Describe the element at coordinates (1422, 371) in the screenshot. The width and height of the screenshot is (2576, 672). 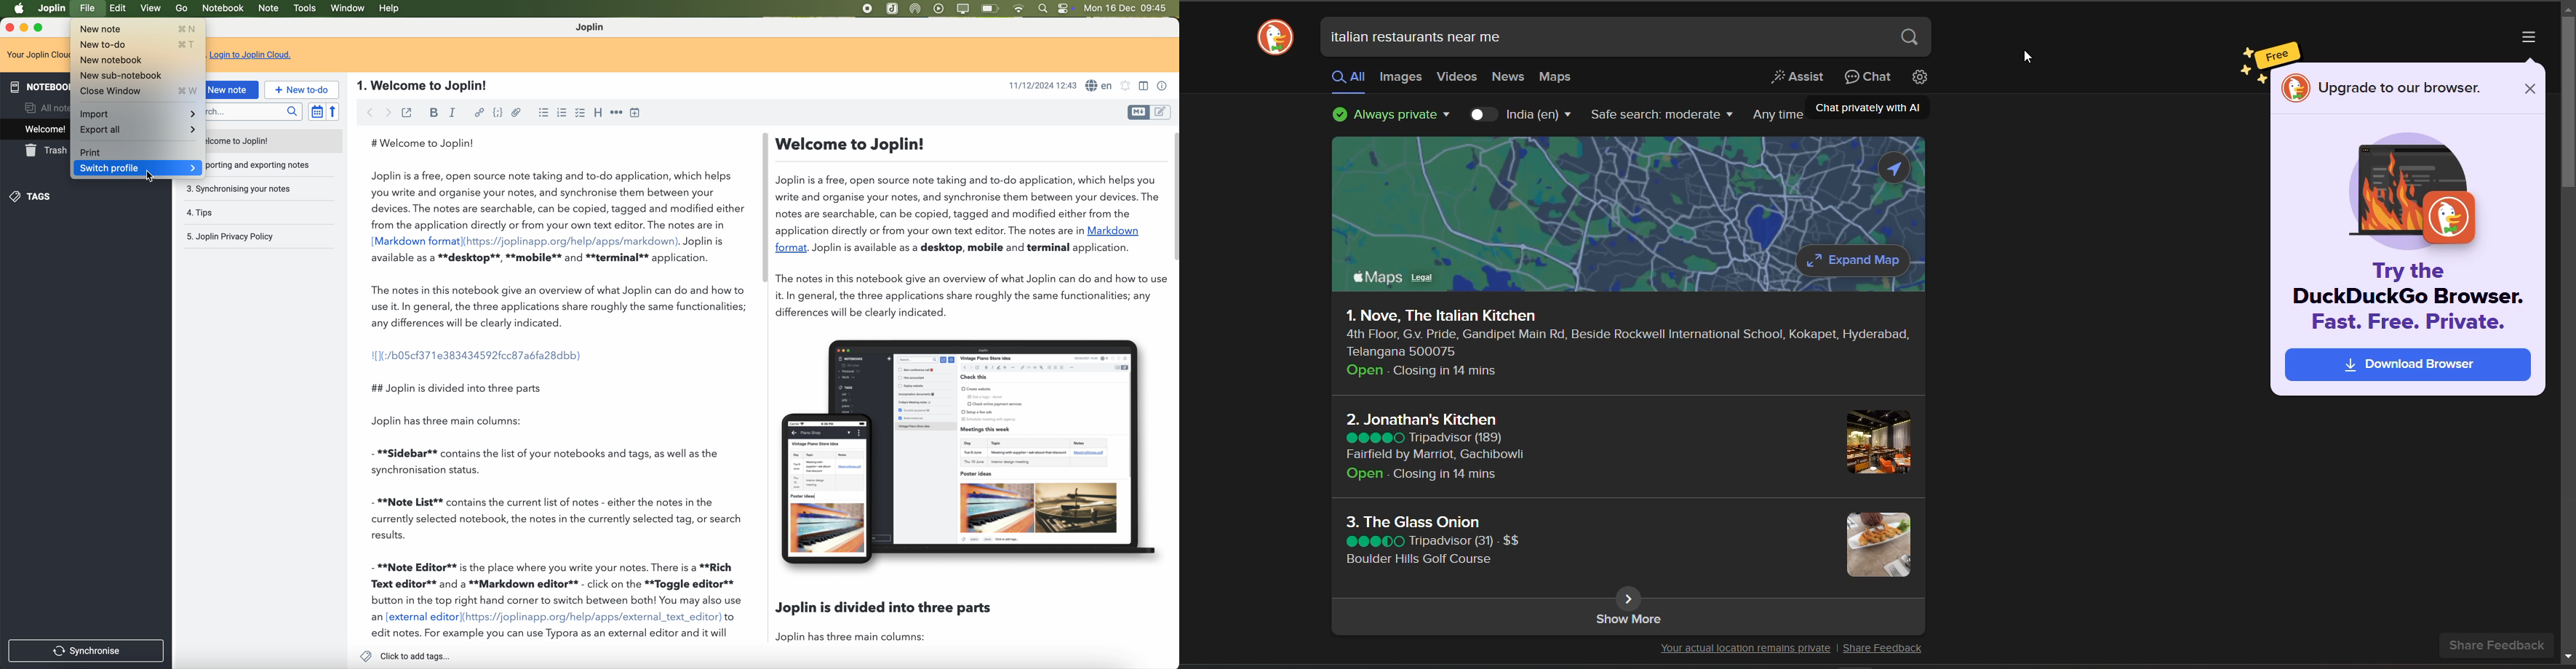
I see `Open - Closing in 14 mins.` at that location.